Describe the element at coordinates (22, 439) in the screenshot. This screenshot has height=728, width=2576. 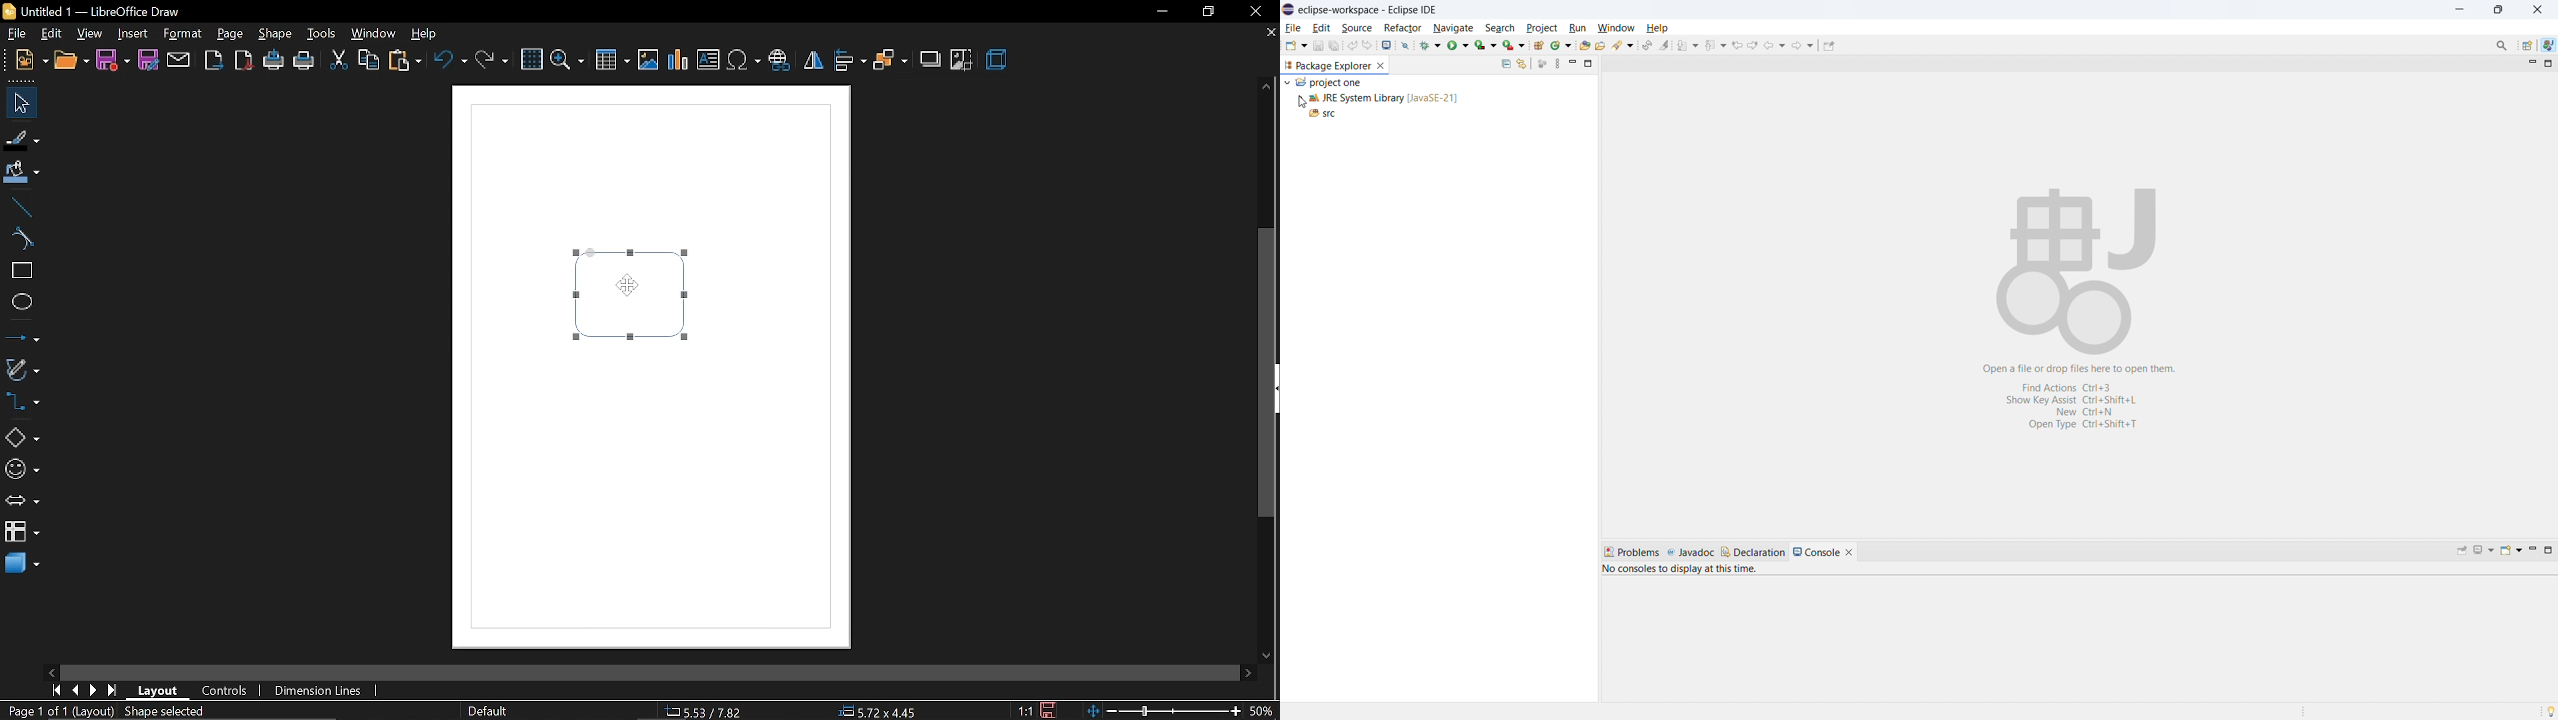
I see `basic shapes` at that location.